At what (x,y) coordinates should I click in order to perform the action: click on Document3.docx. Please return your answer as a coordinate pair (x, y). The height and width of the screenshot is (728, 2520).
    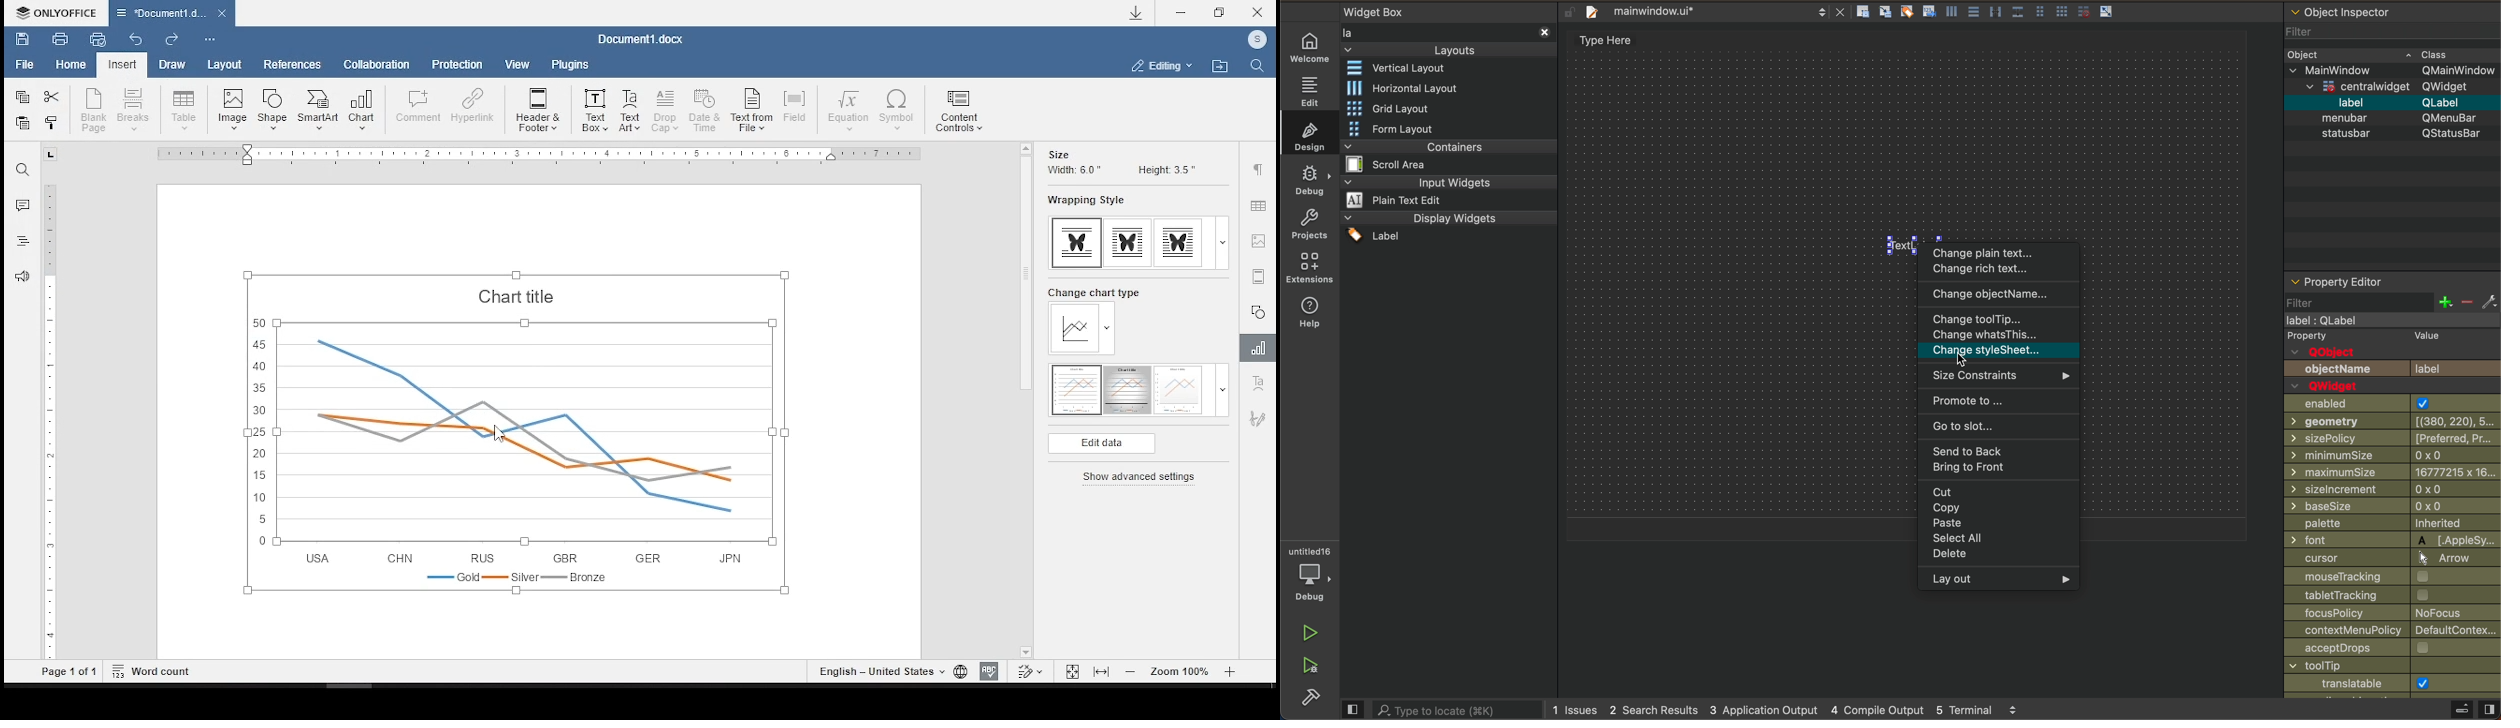
    Looking at the image, I should click on (174, 12).